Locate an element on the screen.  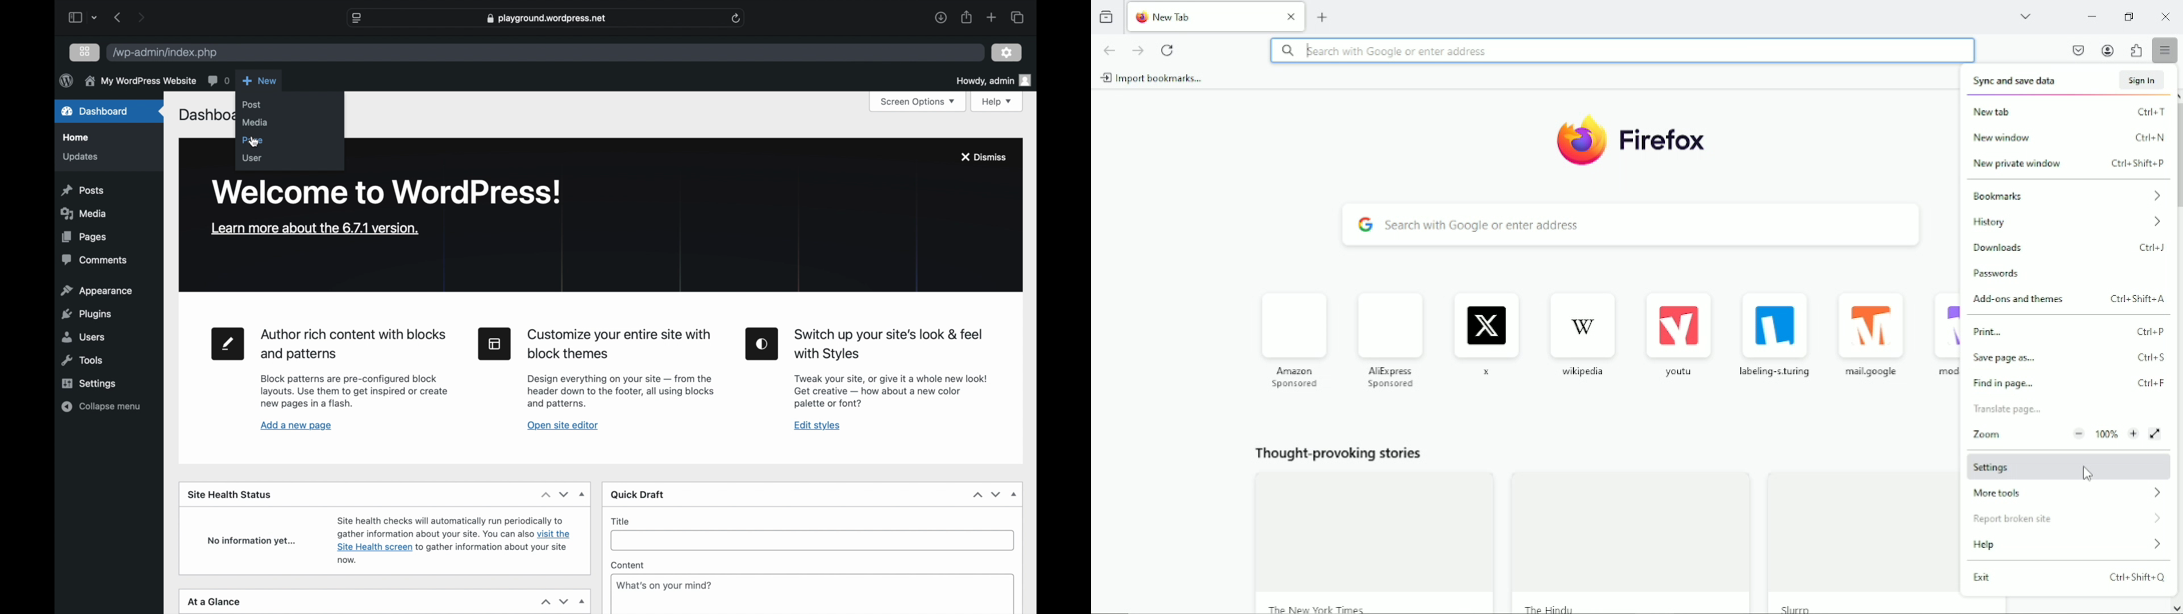
More tools is located at coordinates (2068, 493).